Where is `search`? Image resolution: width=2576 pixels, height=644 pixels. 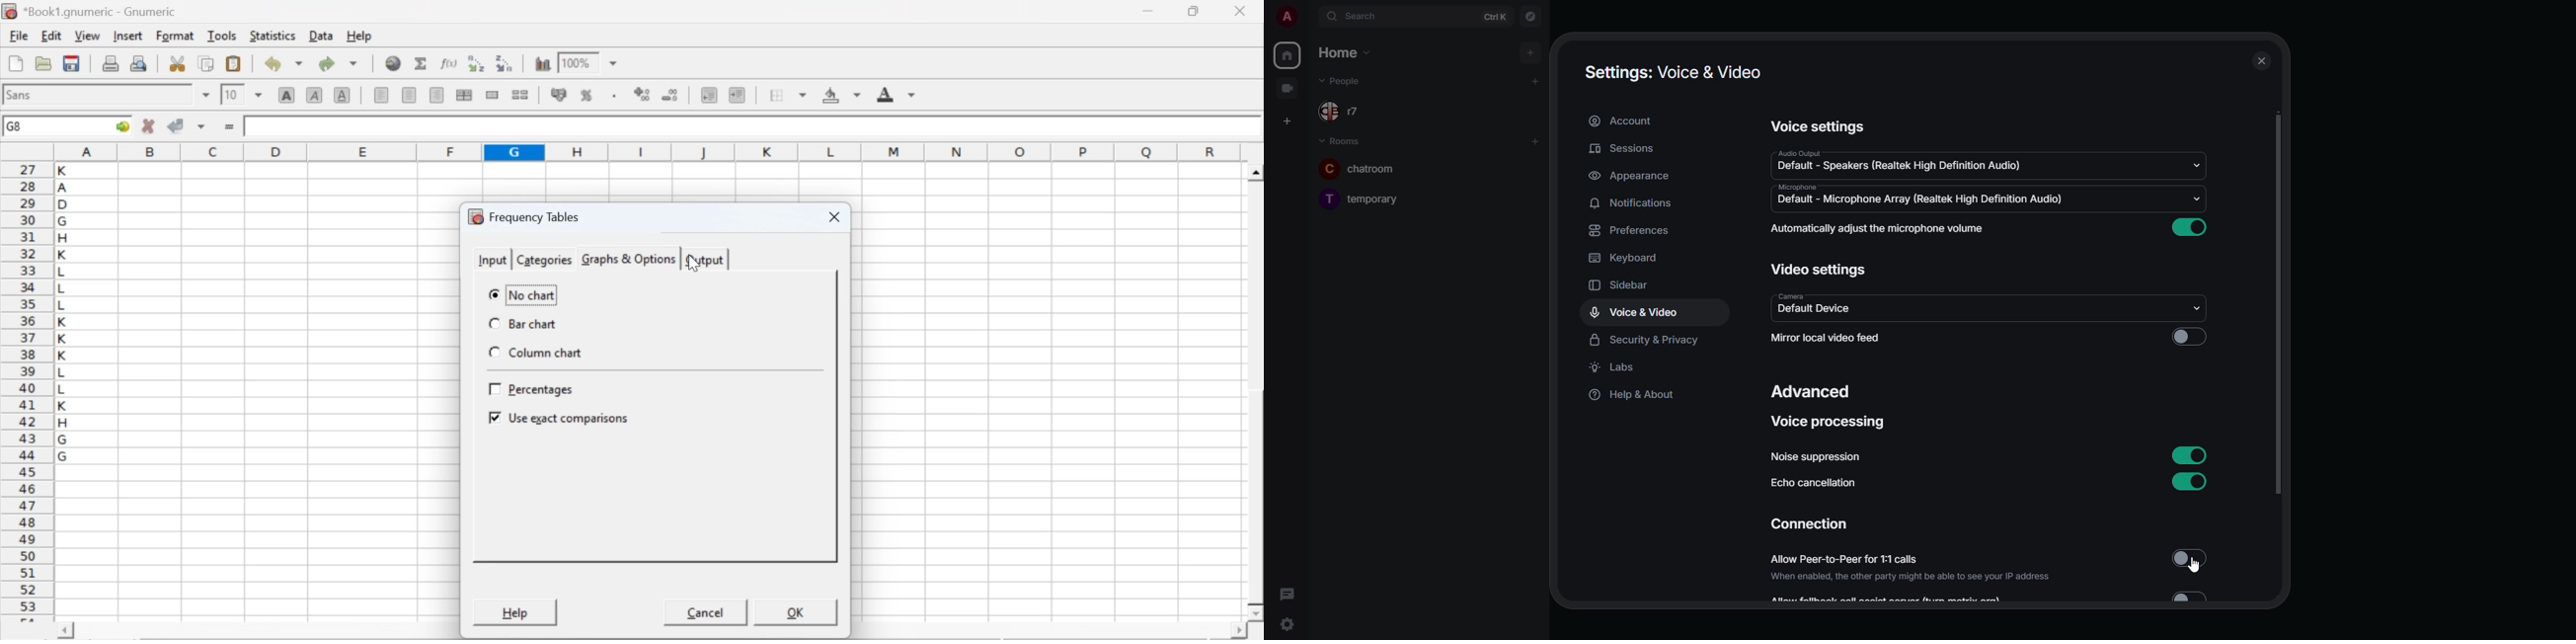
search is located at coordinates (1365, 15).